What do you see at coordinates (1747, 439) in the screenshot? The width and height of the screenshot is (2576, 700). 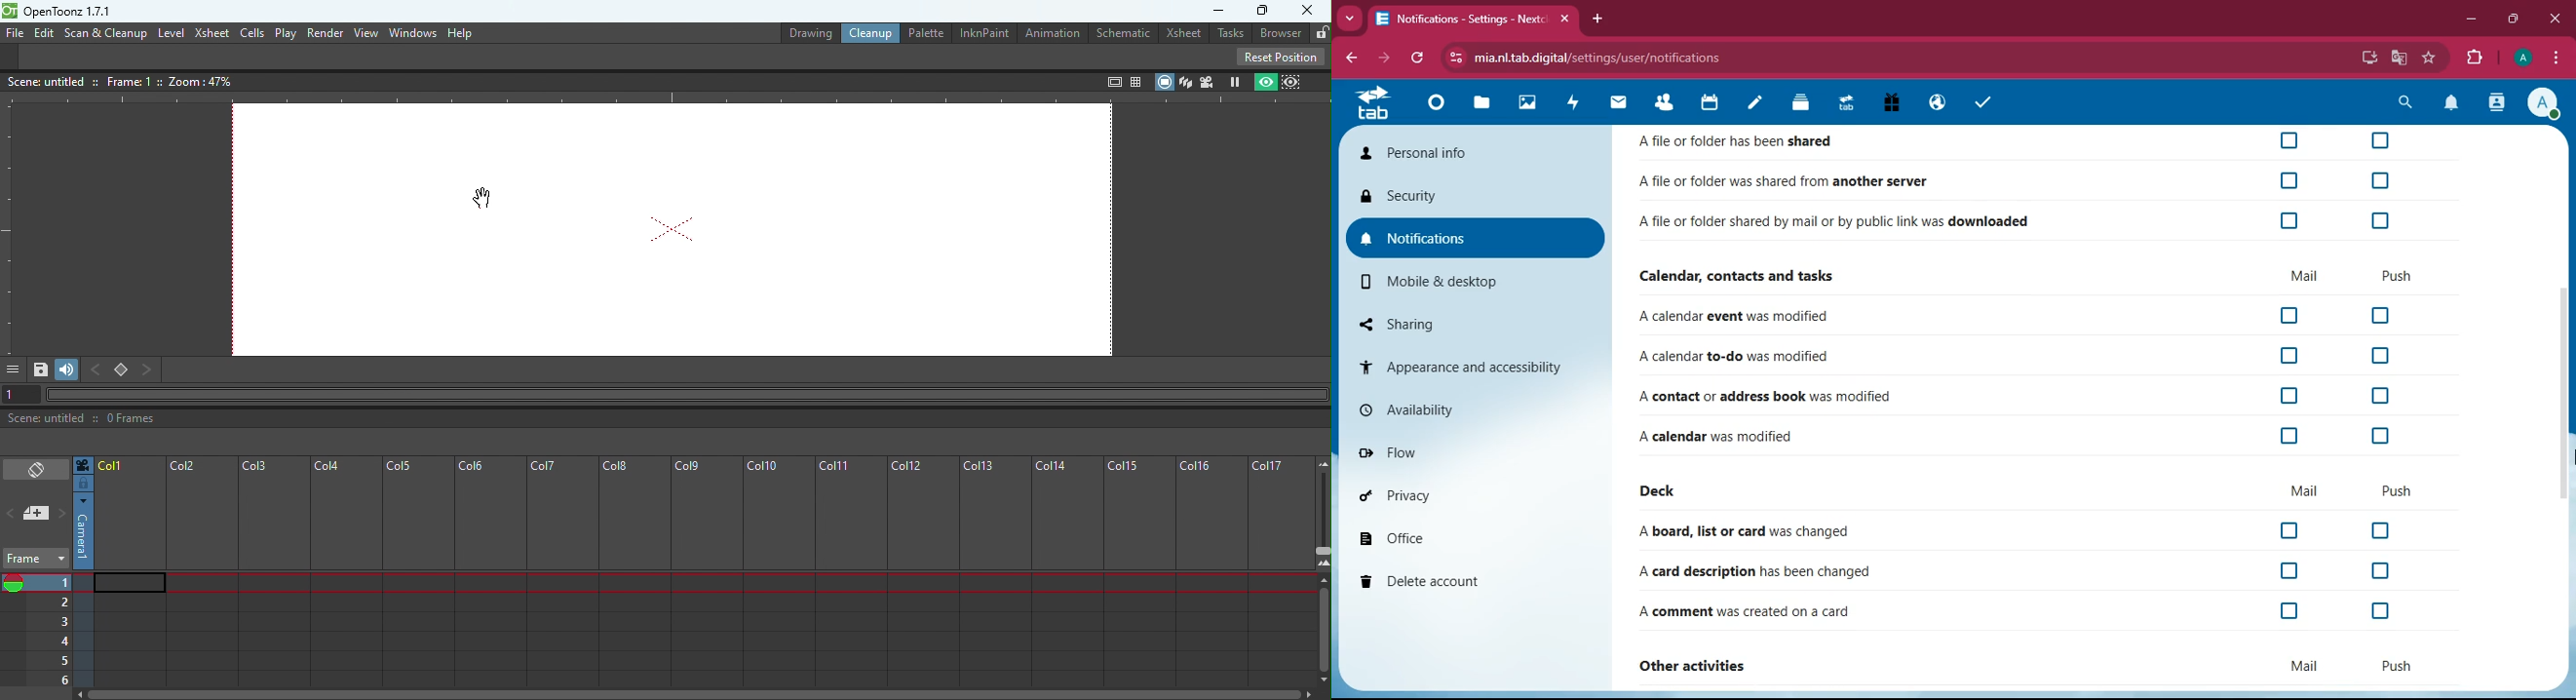 I see `A calendar was modified` at bounding box center [1747, 439].